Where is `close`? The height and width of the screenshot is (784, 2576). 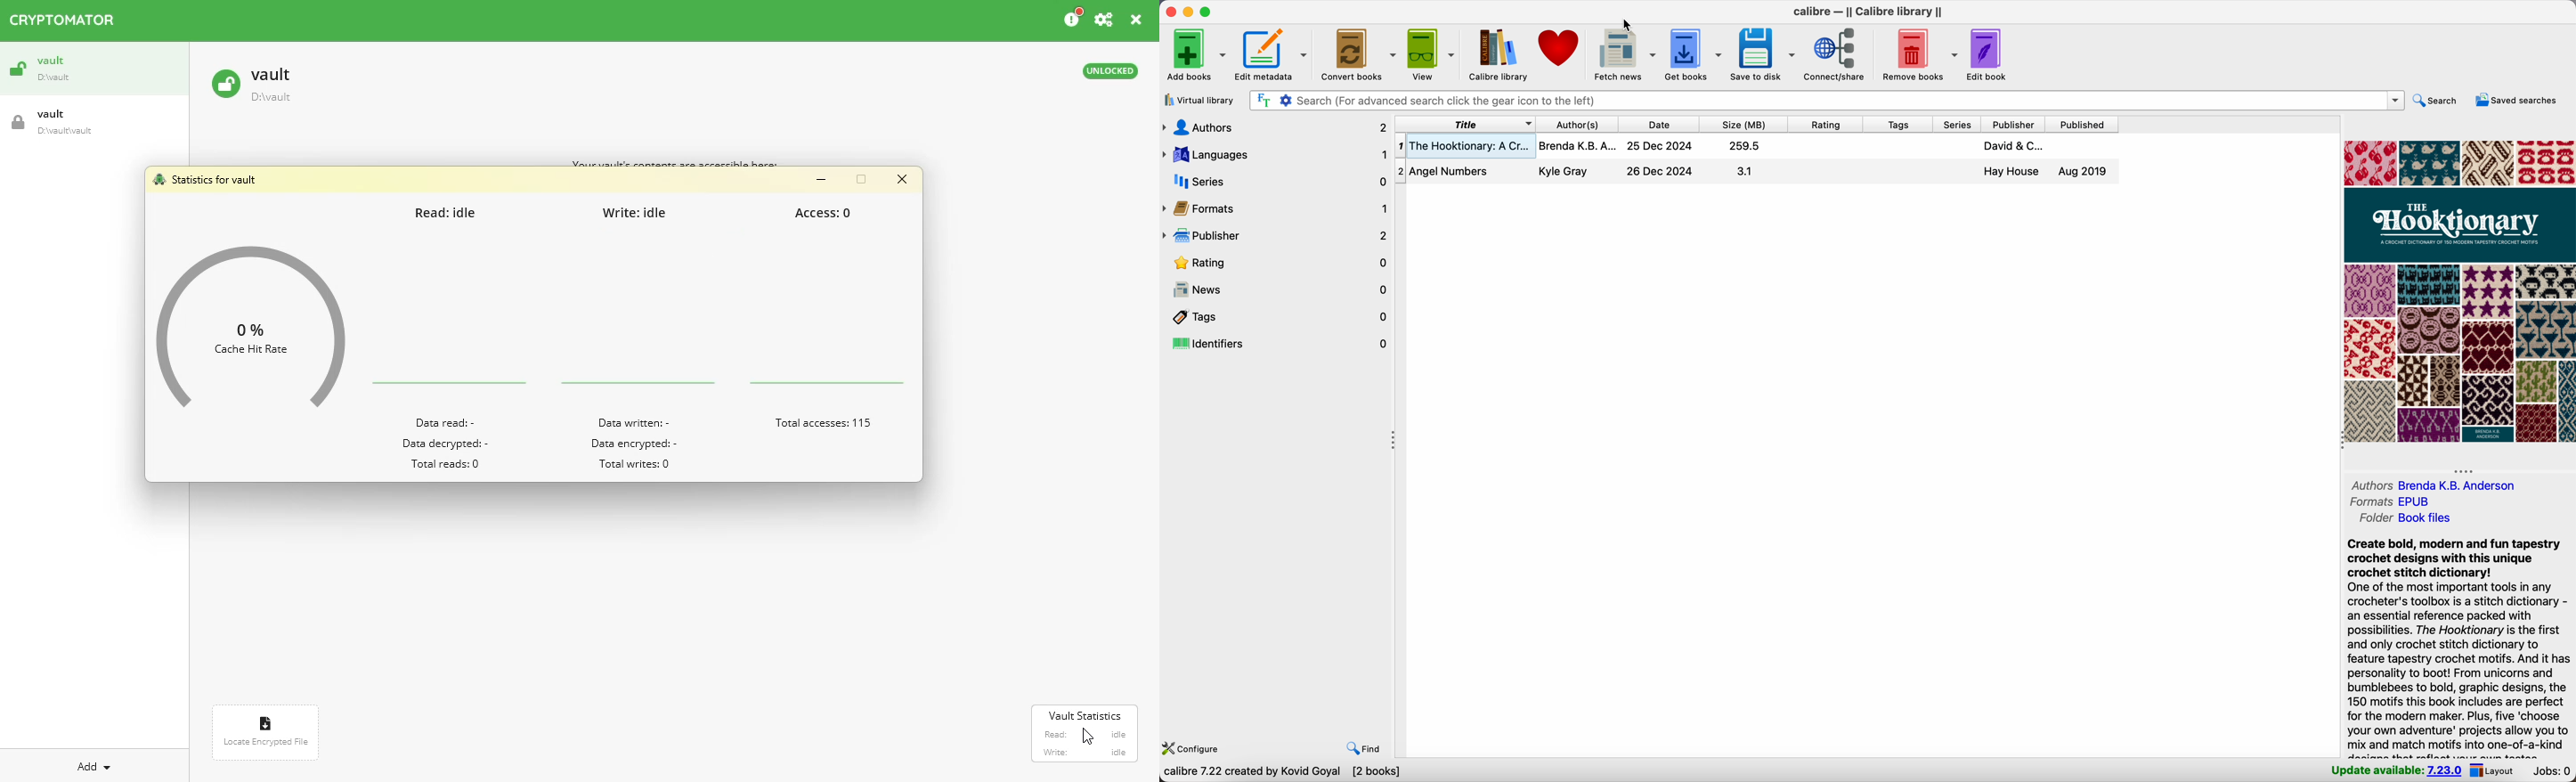 close is located at coordinates (1171, 12).